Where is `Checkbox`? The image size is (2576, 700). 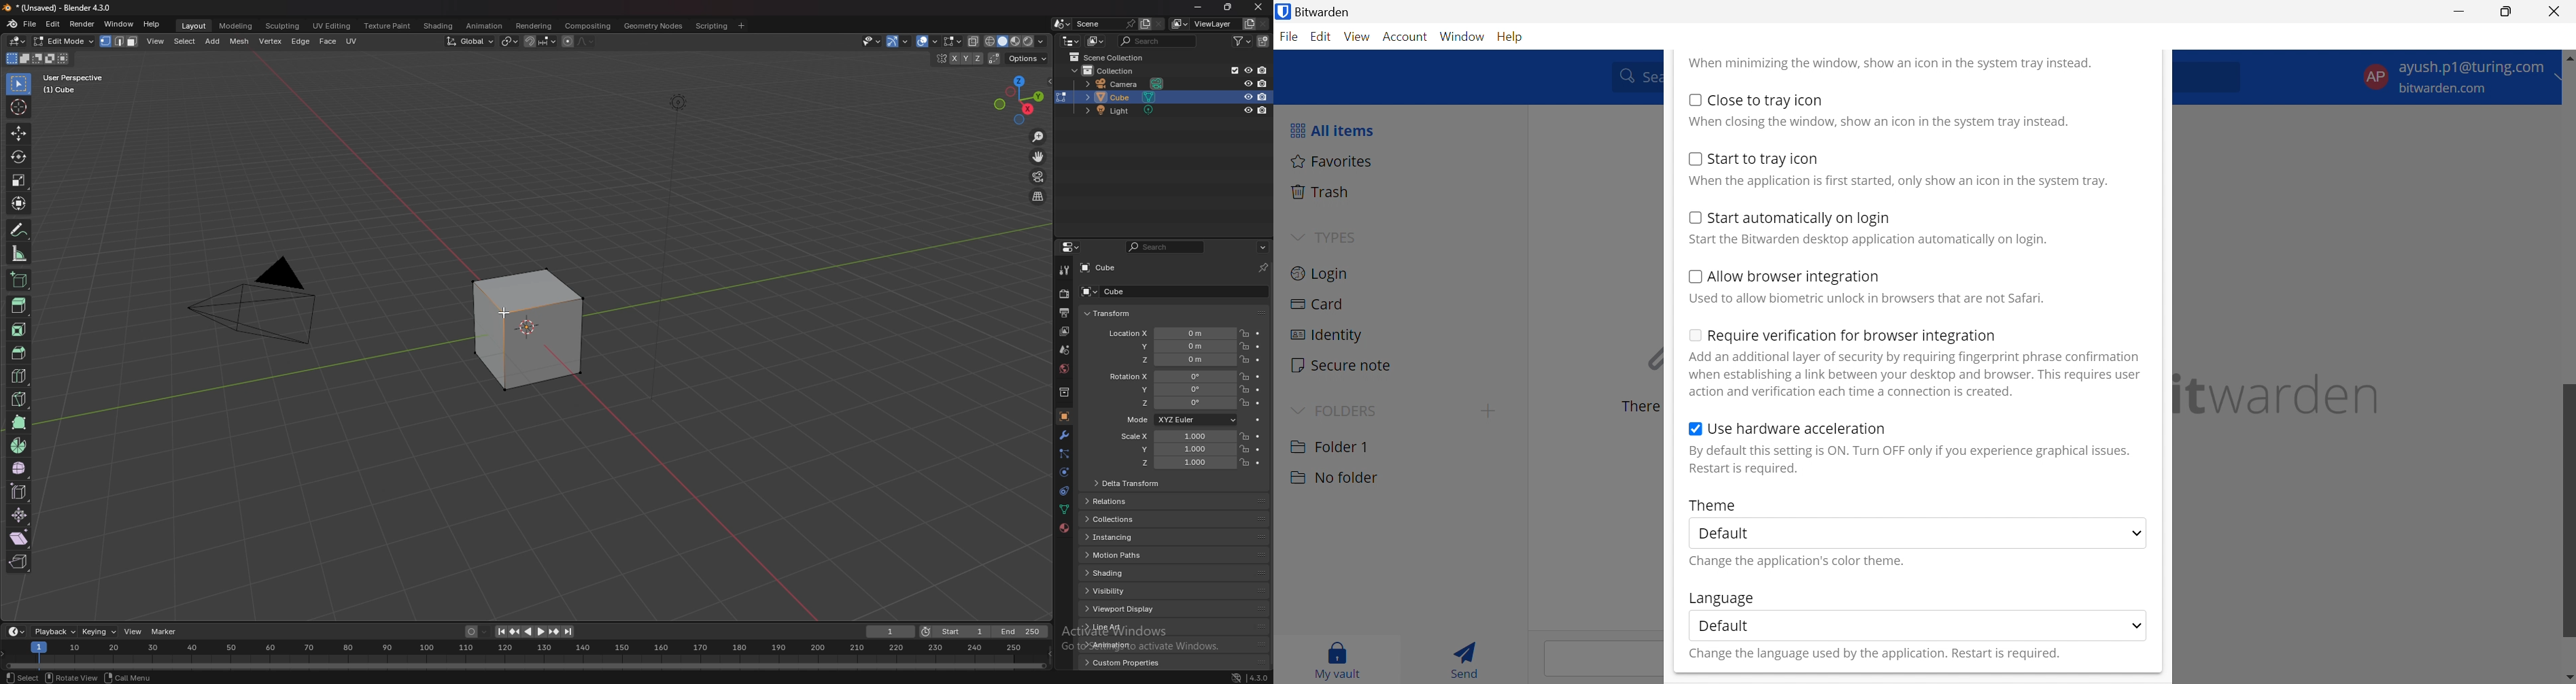
Checkbox is located at coordinates (1695, 99).